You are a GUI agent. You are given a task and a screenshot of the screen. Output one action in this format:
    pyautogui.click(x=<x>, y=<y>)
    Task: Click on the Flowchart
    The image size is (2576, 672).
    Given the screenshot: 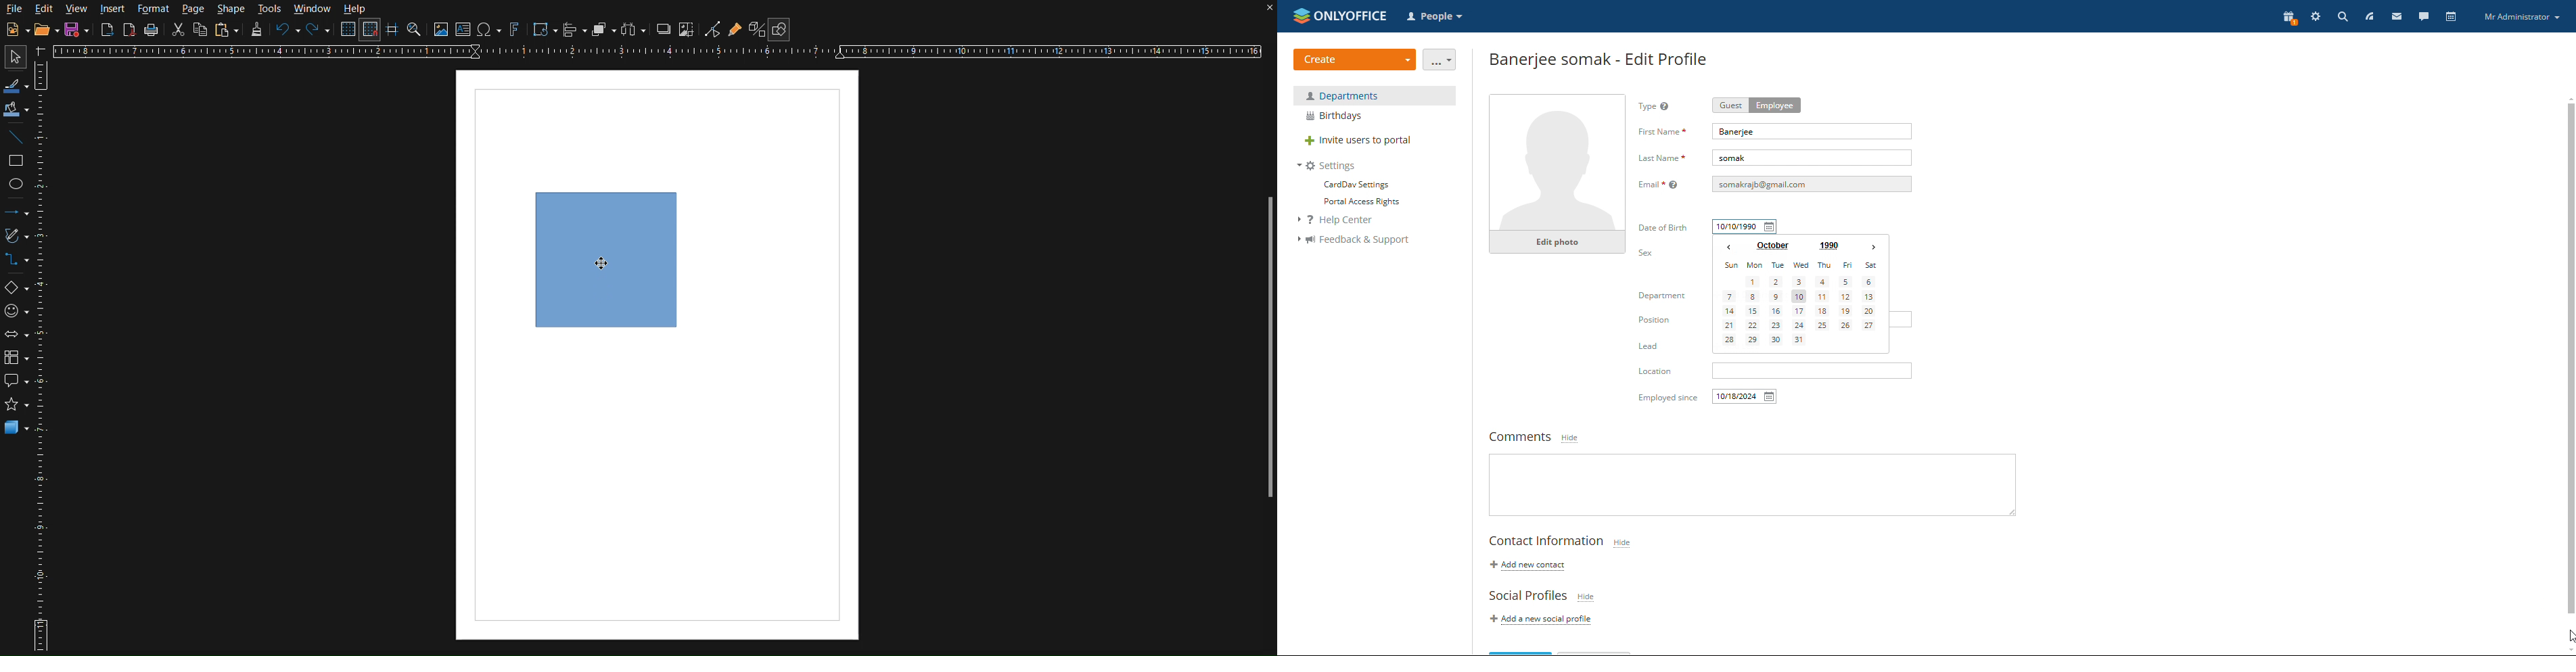 What is the action you would take?
    pyautogui.click(x=15, y=359)
    